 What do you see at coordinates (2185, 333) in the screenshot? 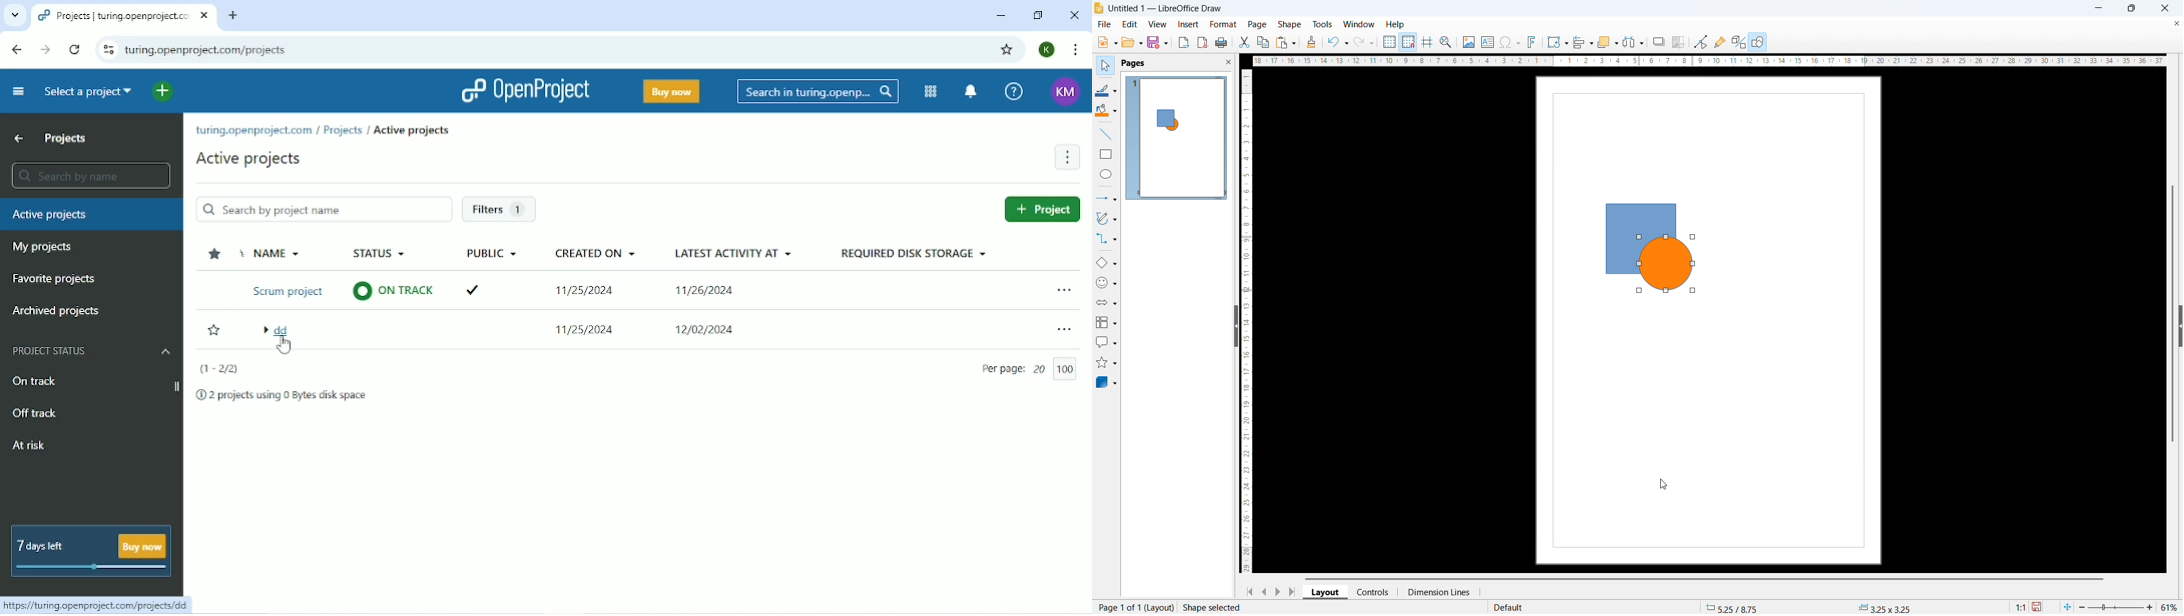
I see `expand pane` at bounding box center [2185, 333].